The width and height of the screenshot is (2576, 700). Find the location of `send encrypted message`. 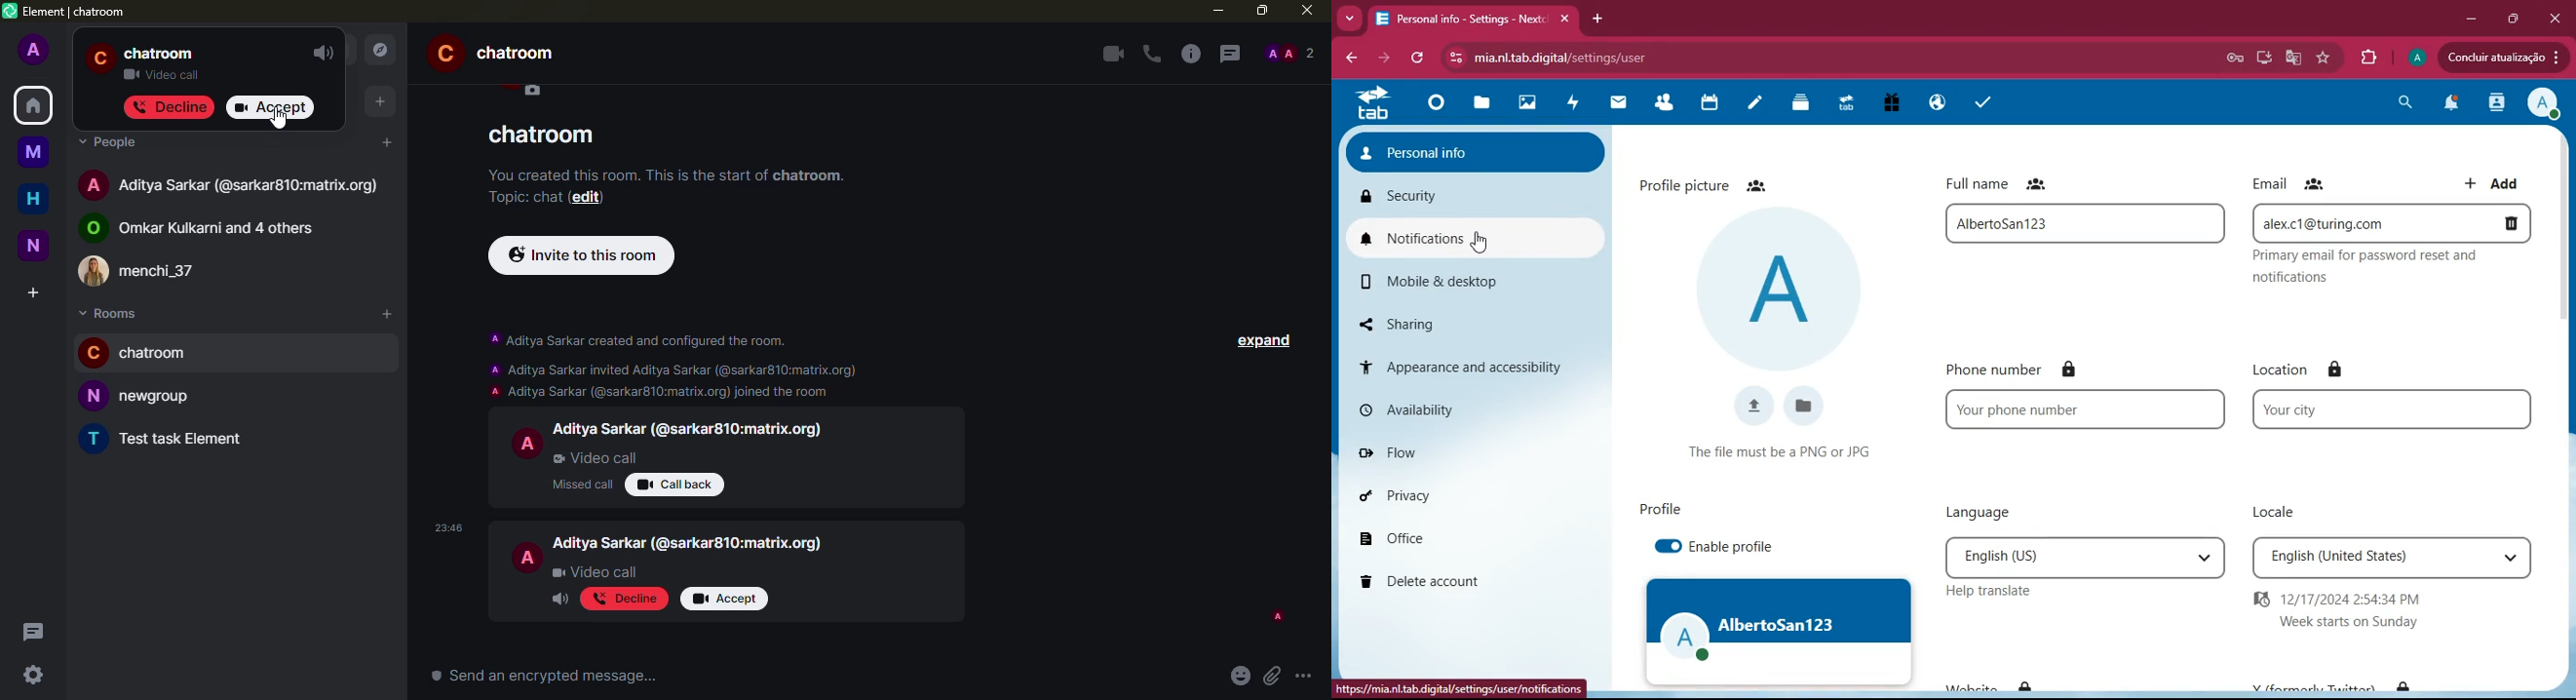

send encrypted message is located at coordinates (548, 677).